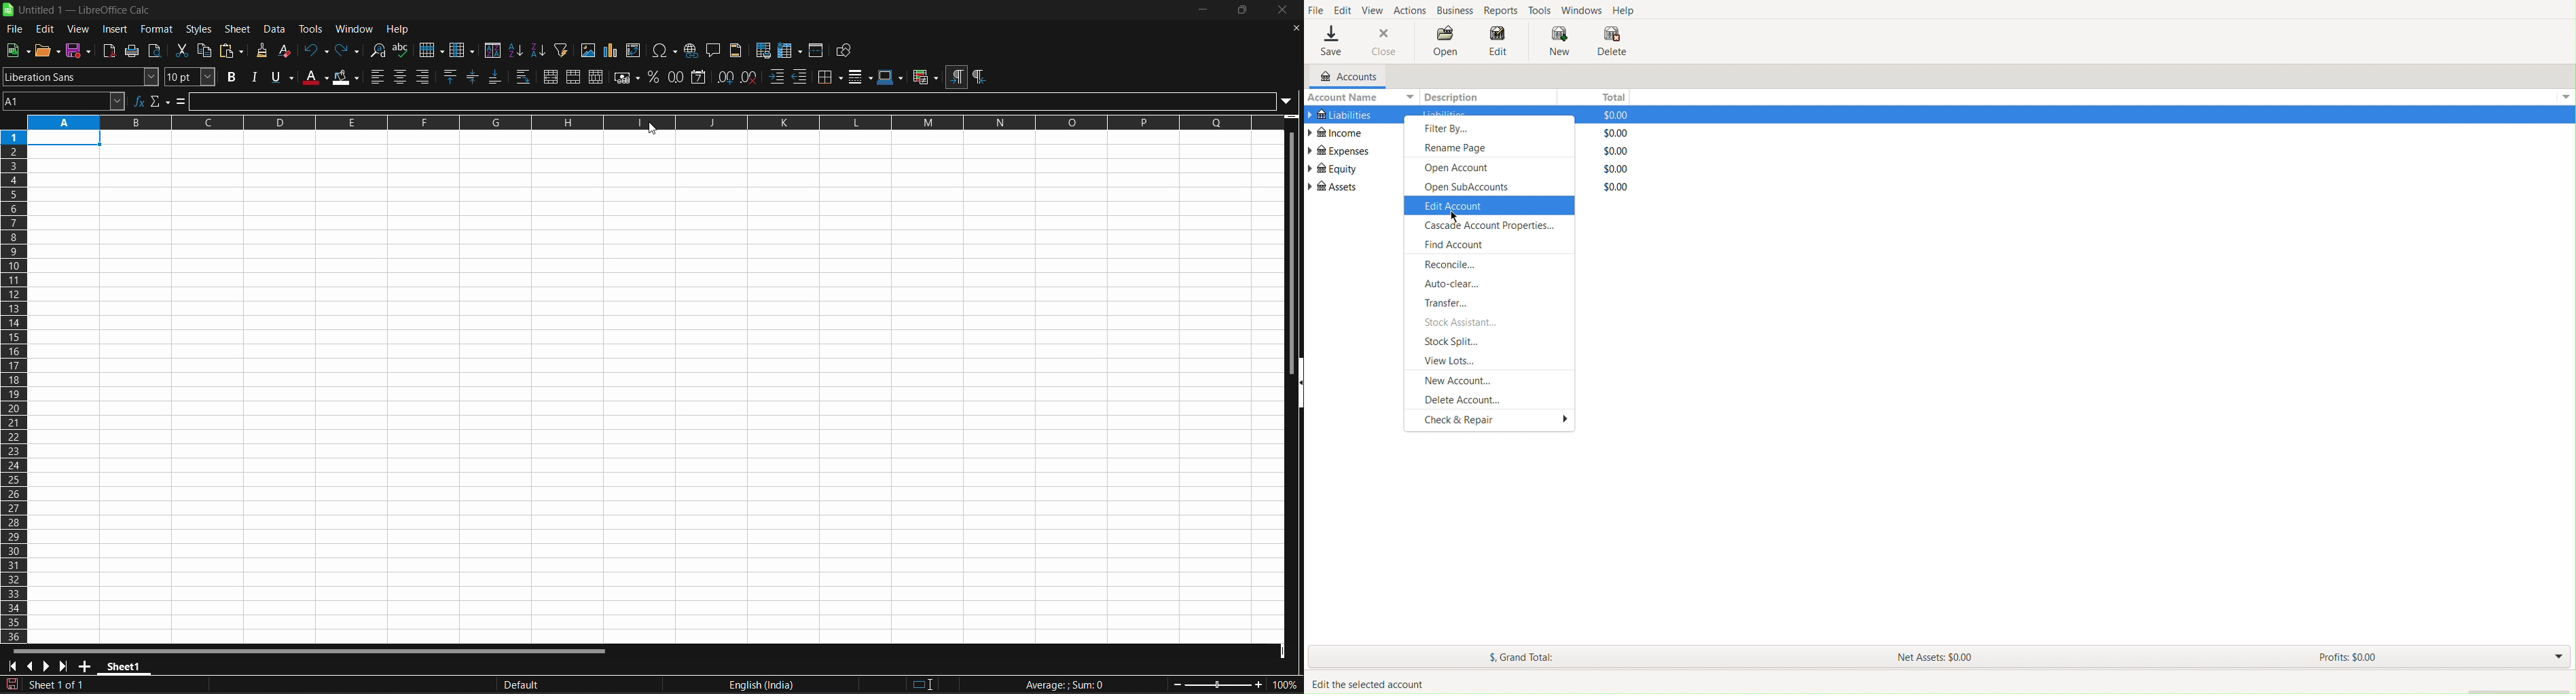  What do you see at coordinates (1523, 658) in the screenshot?
I see `Grand Total` at bounding box center [1523, 658].